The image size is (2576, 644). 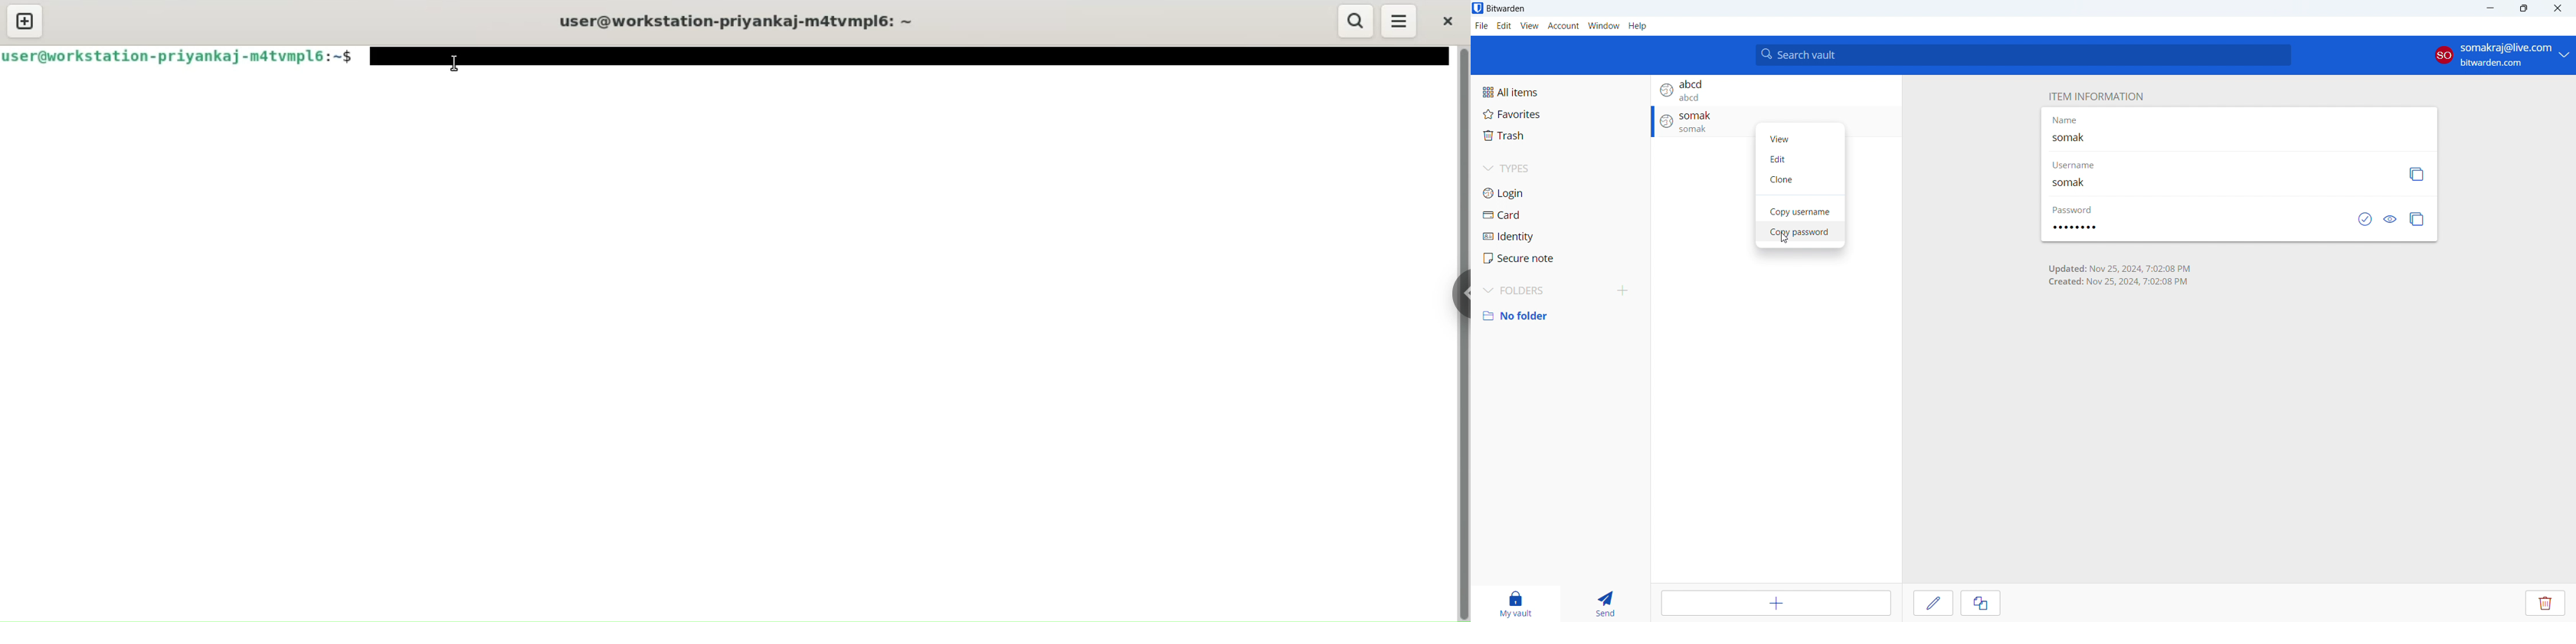 I want to click on username, so click(x=2079, y=166).